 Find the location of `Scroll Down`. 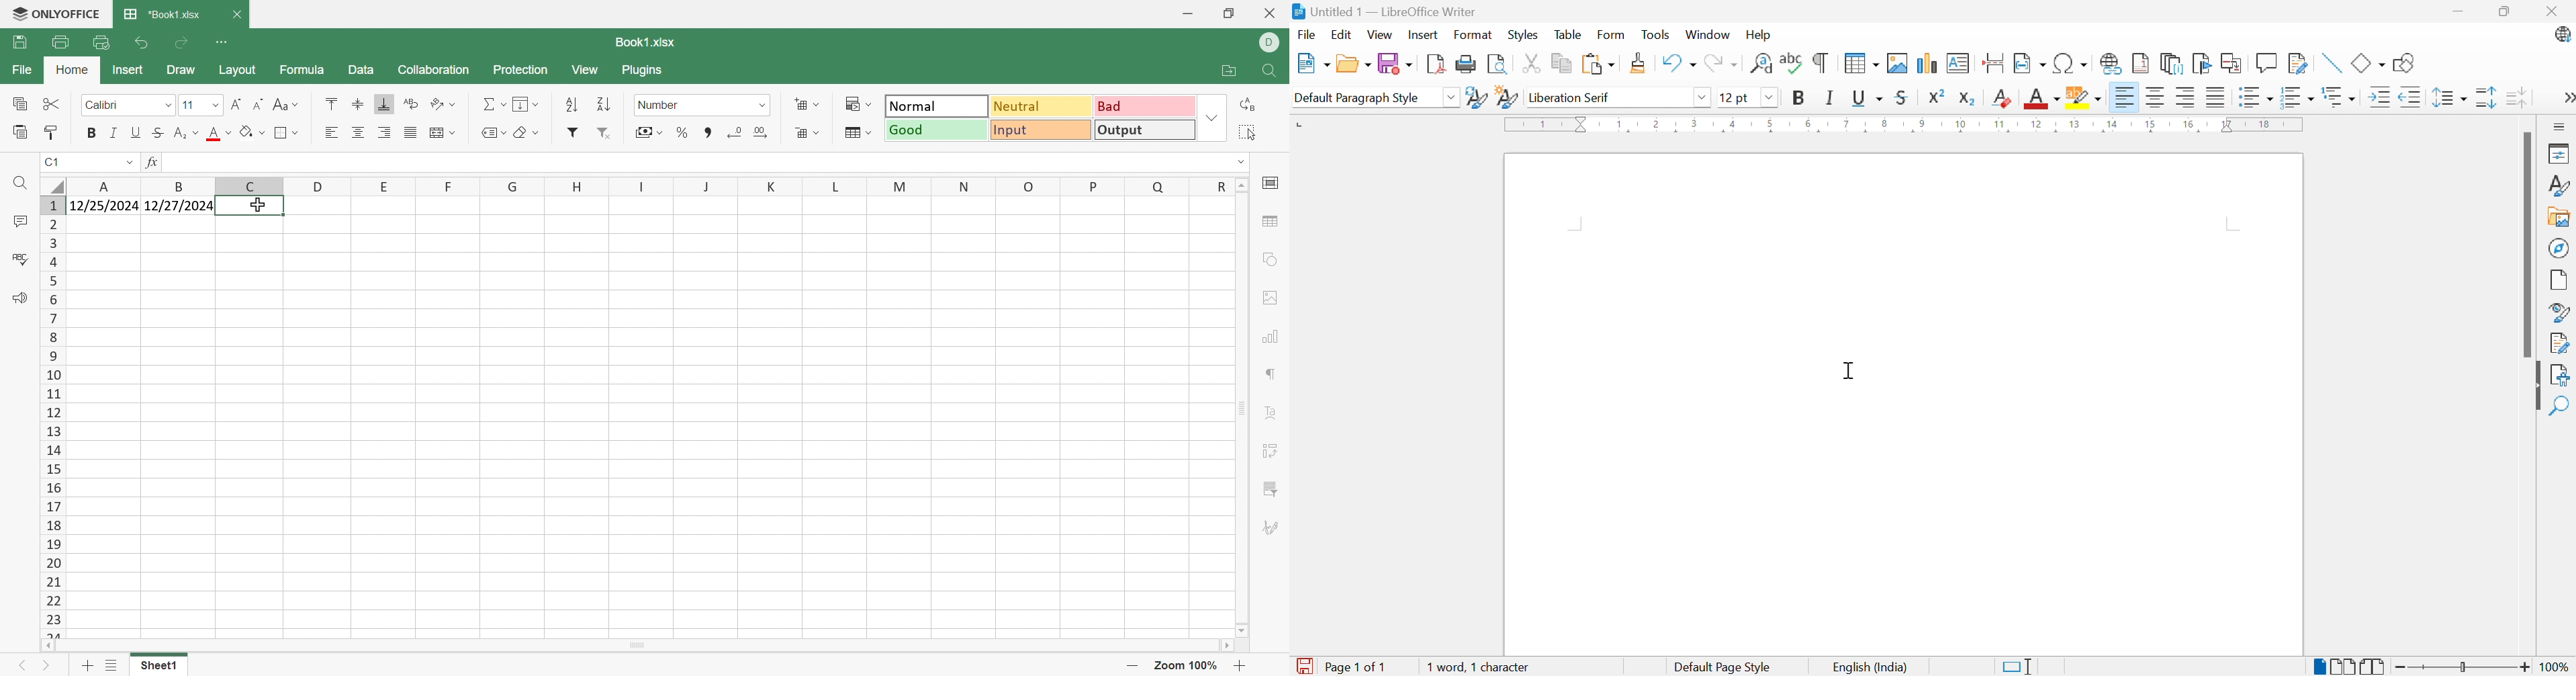

Scroll Down is located at coordinates (1240, 632).